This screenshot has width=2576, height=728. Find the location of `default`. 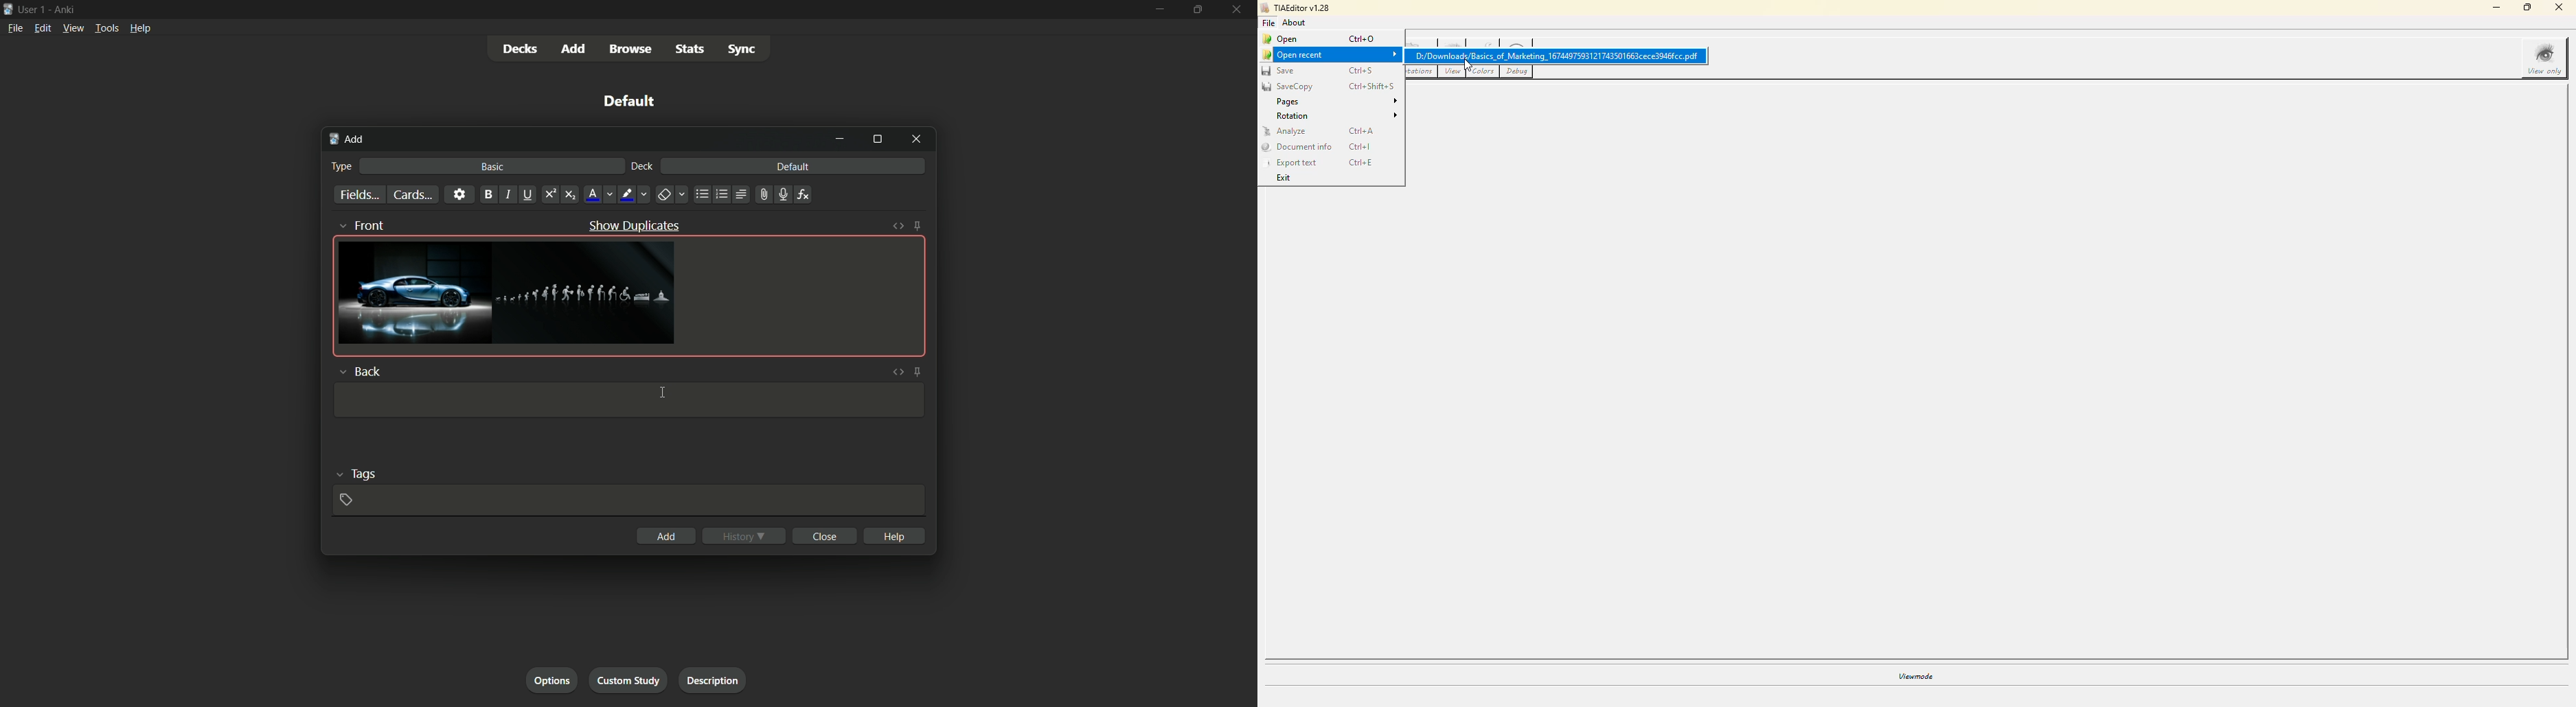

default is located at coordinates (793, 167).